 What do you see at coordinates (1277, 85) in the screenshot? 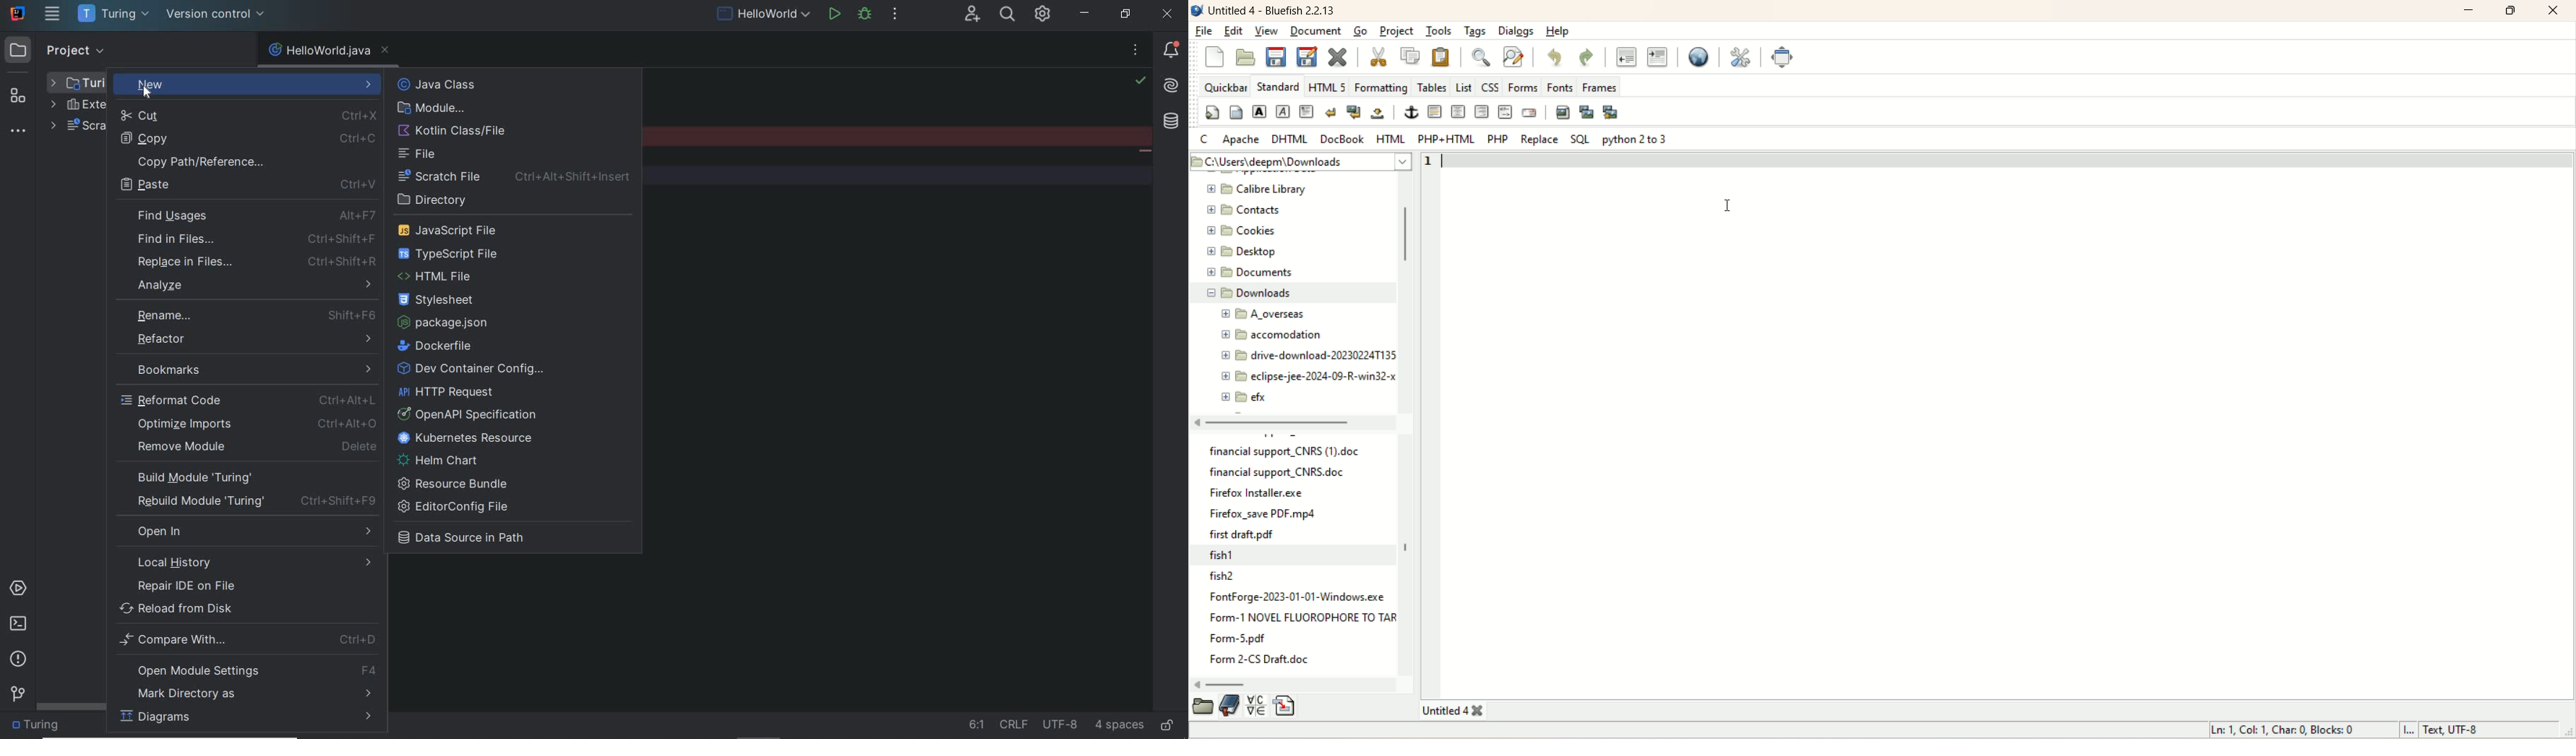
I see `Standard` at bounding box center [1277, 85].